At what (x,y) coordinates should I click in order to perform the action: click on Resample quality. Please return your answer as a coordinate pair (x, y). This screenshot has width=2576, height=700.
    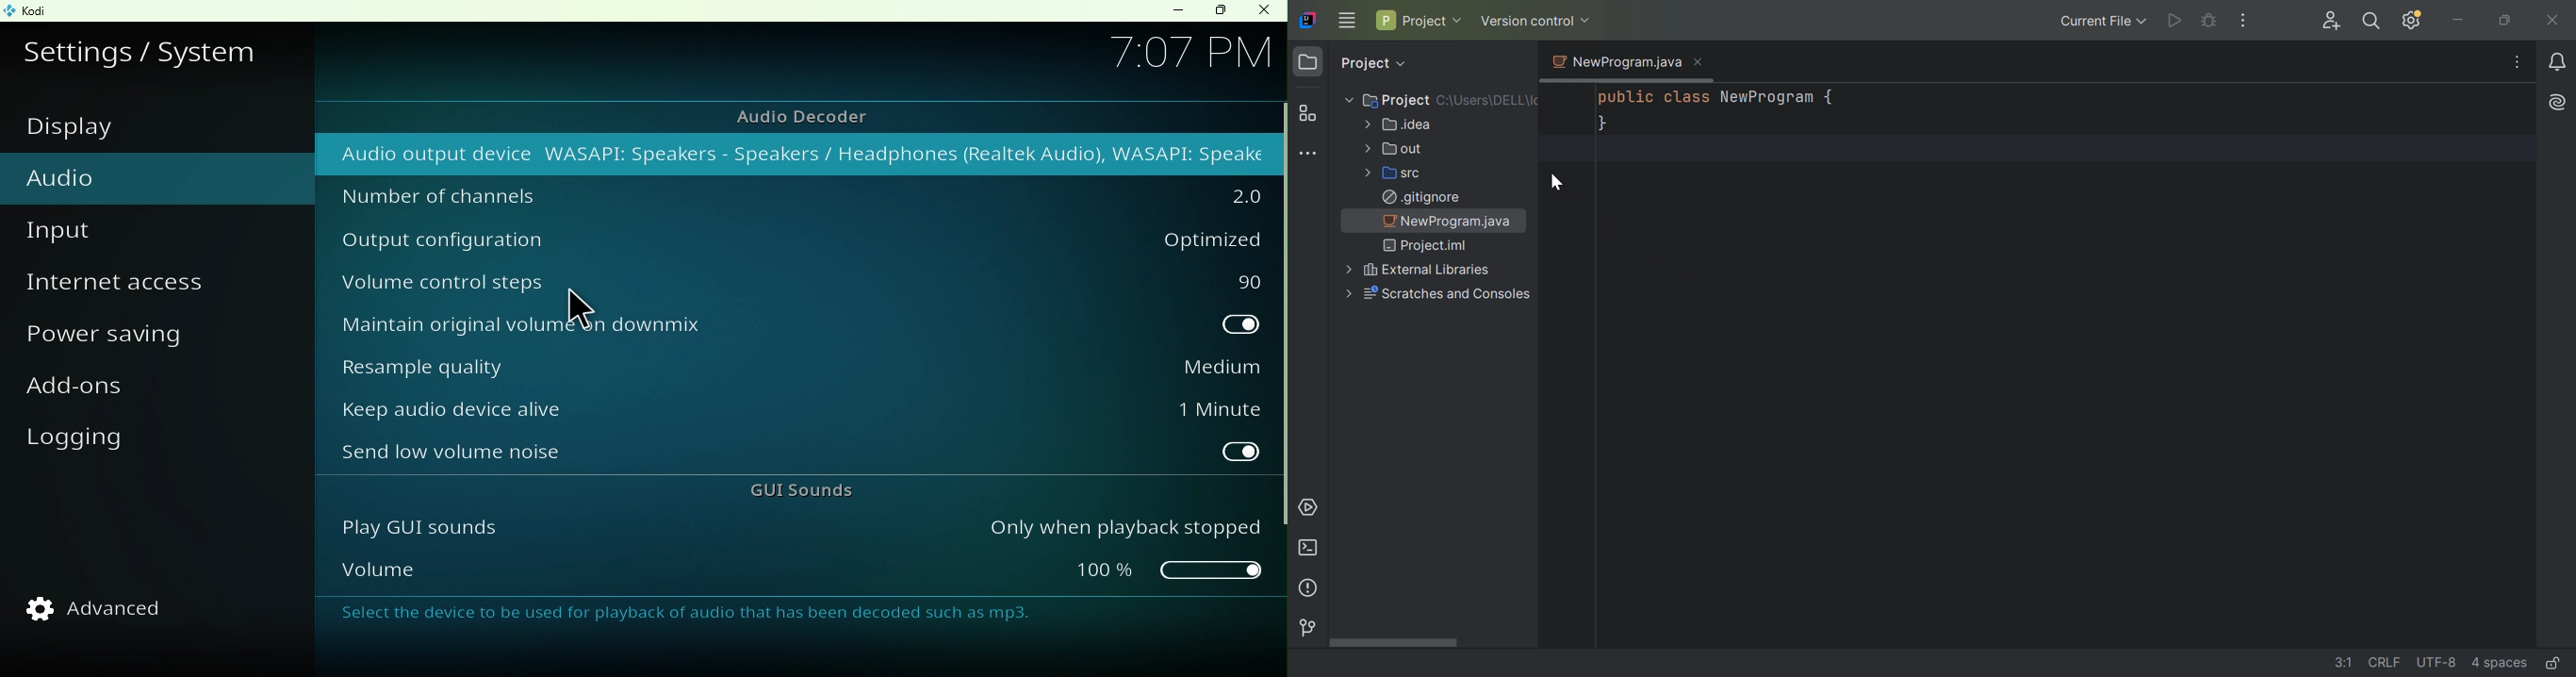
    Looking at the image, I should click on (679, 369).